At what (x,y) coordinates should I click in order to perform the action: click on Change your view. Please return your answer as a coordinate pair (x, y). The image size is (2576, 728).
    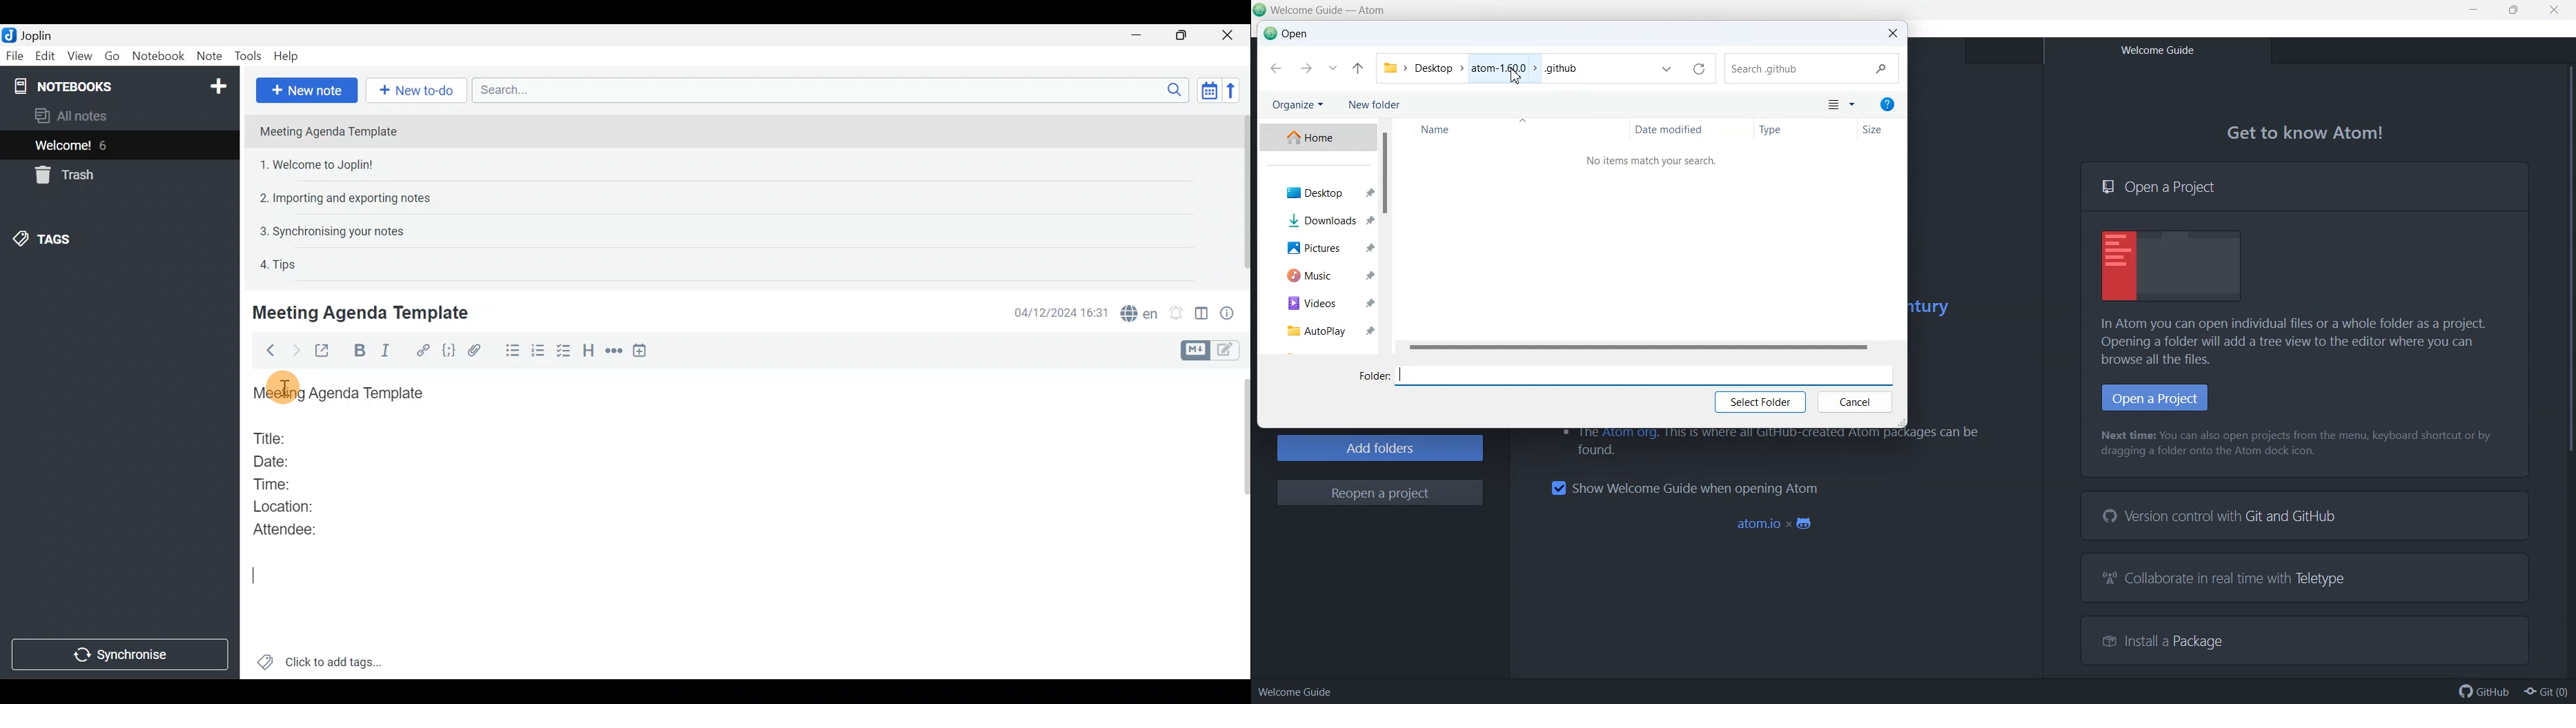
    Looking at the image, I should click on (1832, 106).